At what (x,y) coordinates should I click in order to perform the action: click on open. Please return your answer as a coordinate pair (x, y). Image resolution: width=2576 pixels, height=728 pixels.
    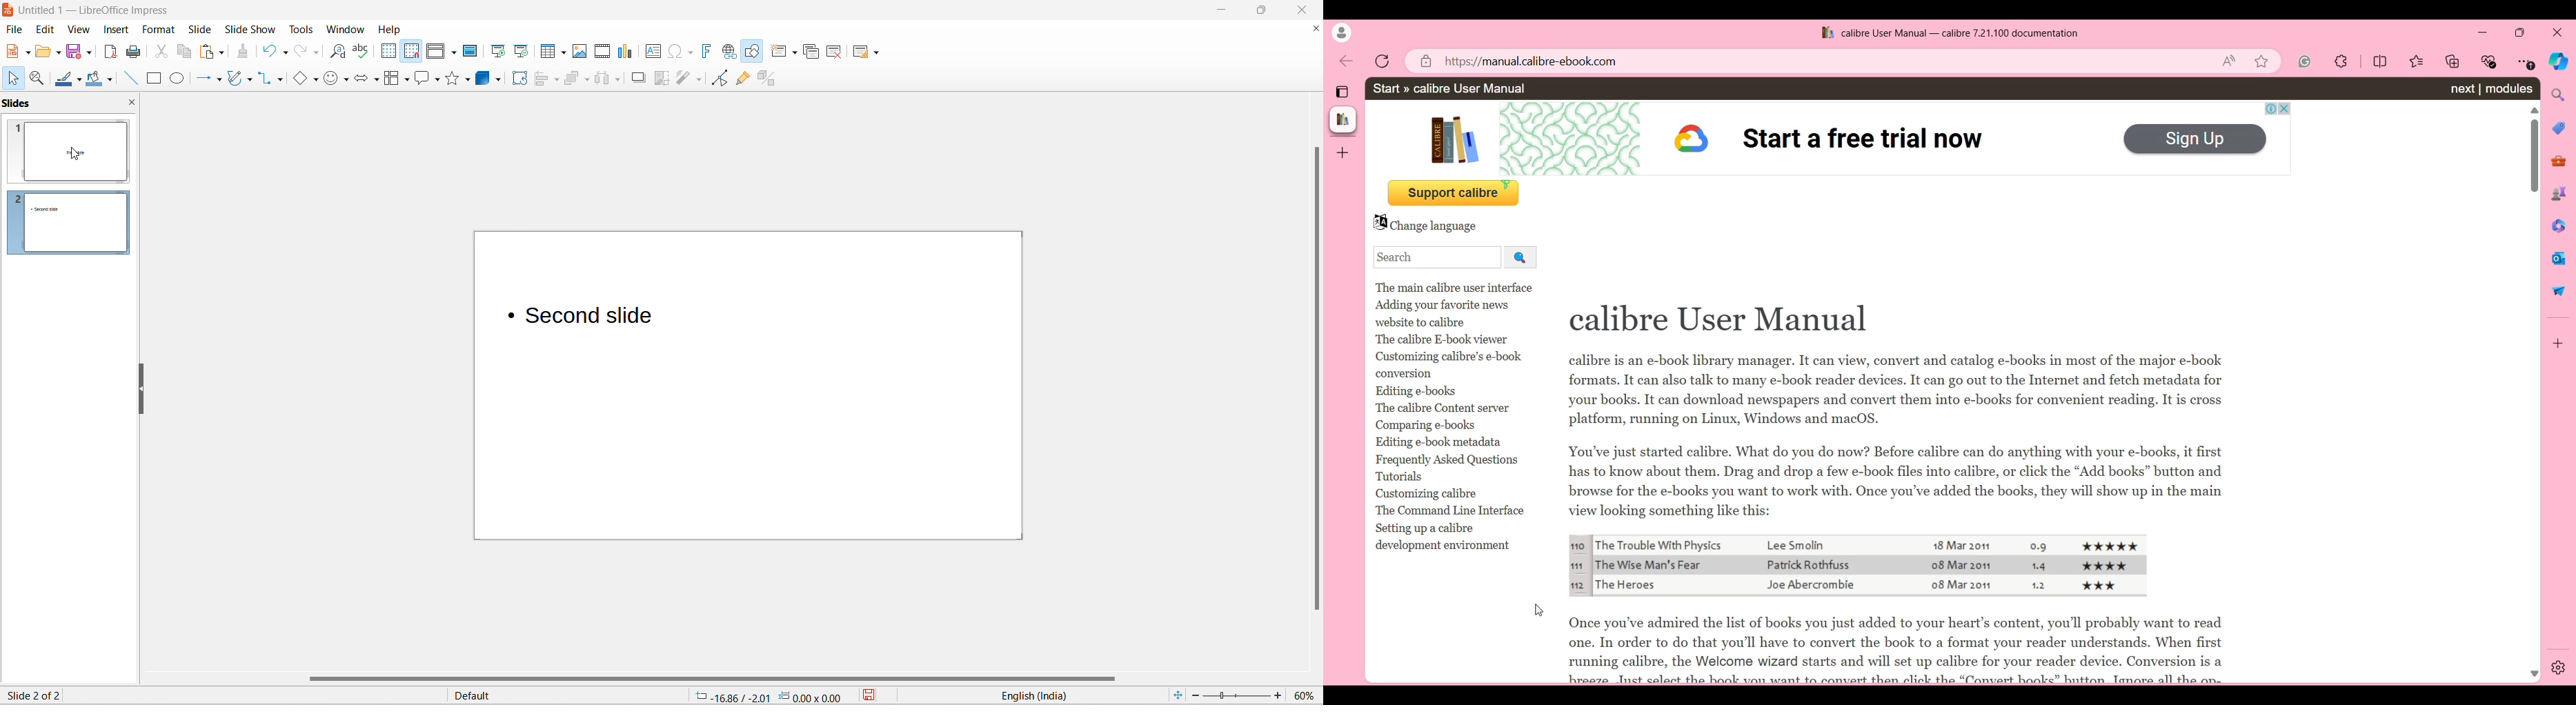
    Looking at the image, I should click on (43, 51).